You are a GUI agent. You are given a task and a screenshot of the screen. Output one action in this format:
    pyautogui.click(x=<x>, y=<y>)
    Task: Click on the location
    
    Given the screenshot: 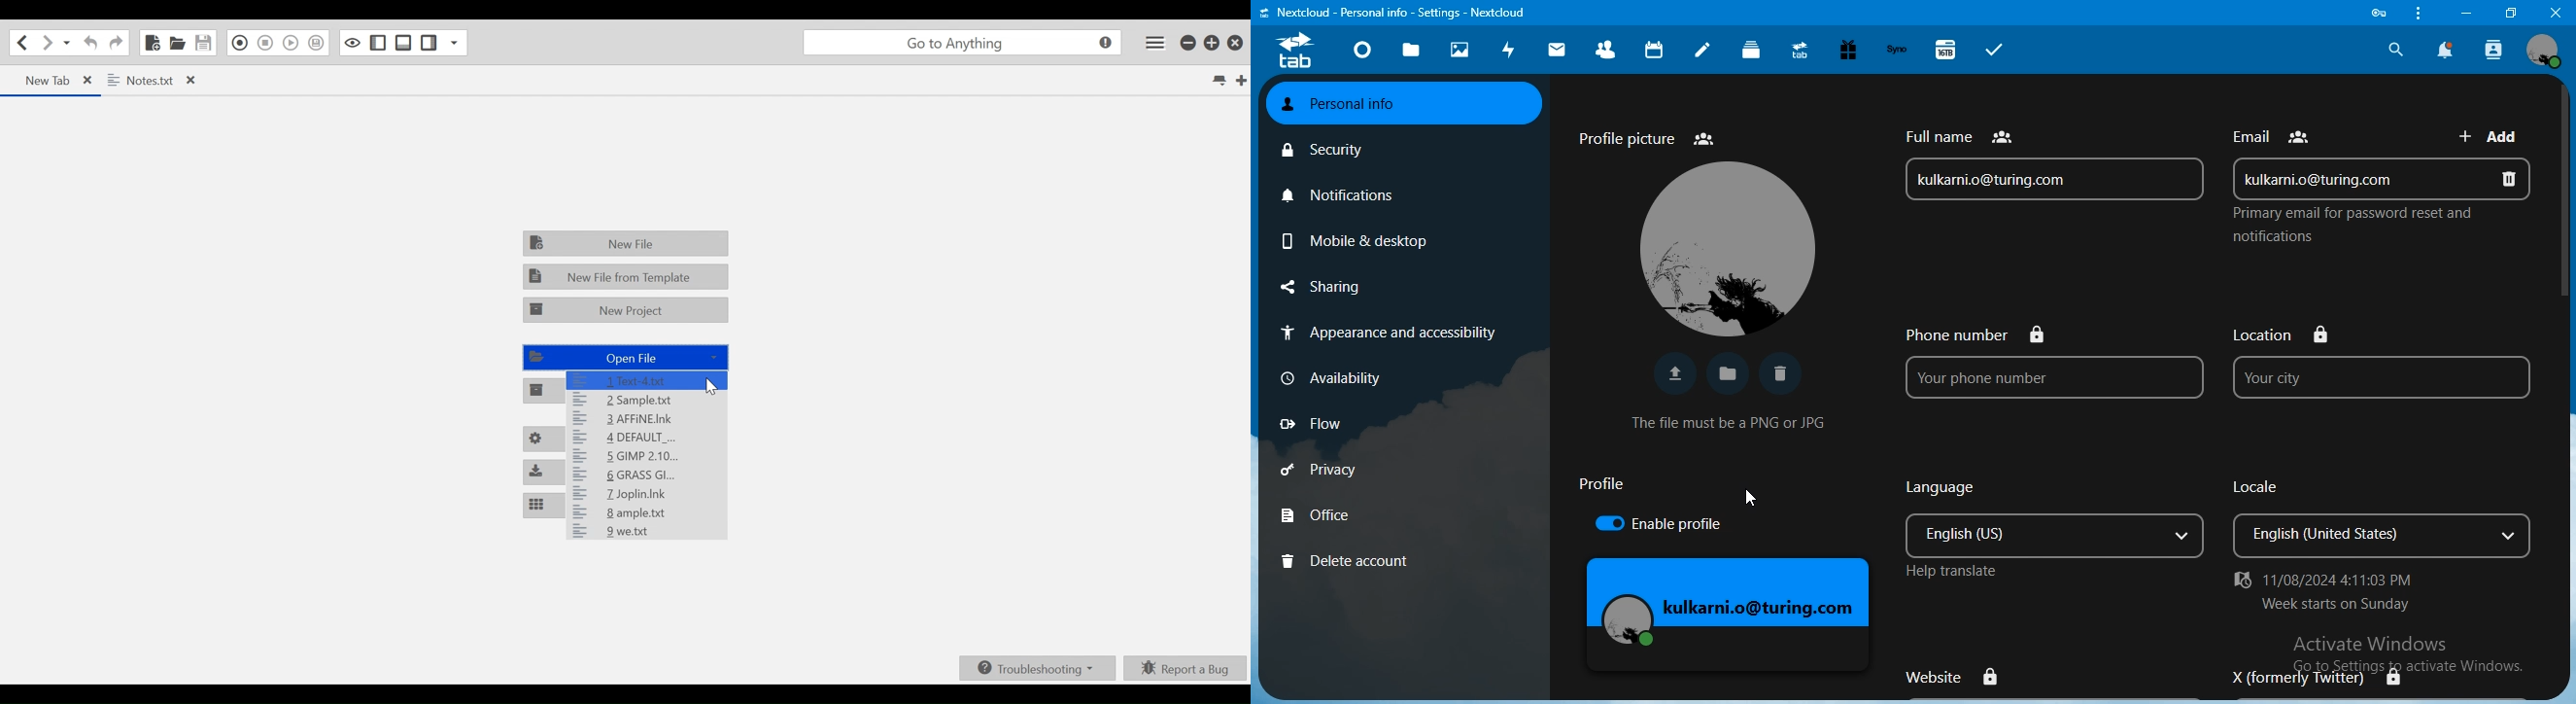 What is the action you would take?
    pyautogui.click(x=2378, y=363)
    